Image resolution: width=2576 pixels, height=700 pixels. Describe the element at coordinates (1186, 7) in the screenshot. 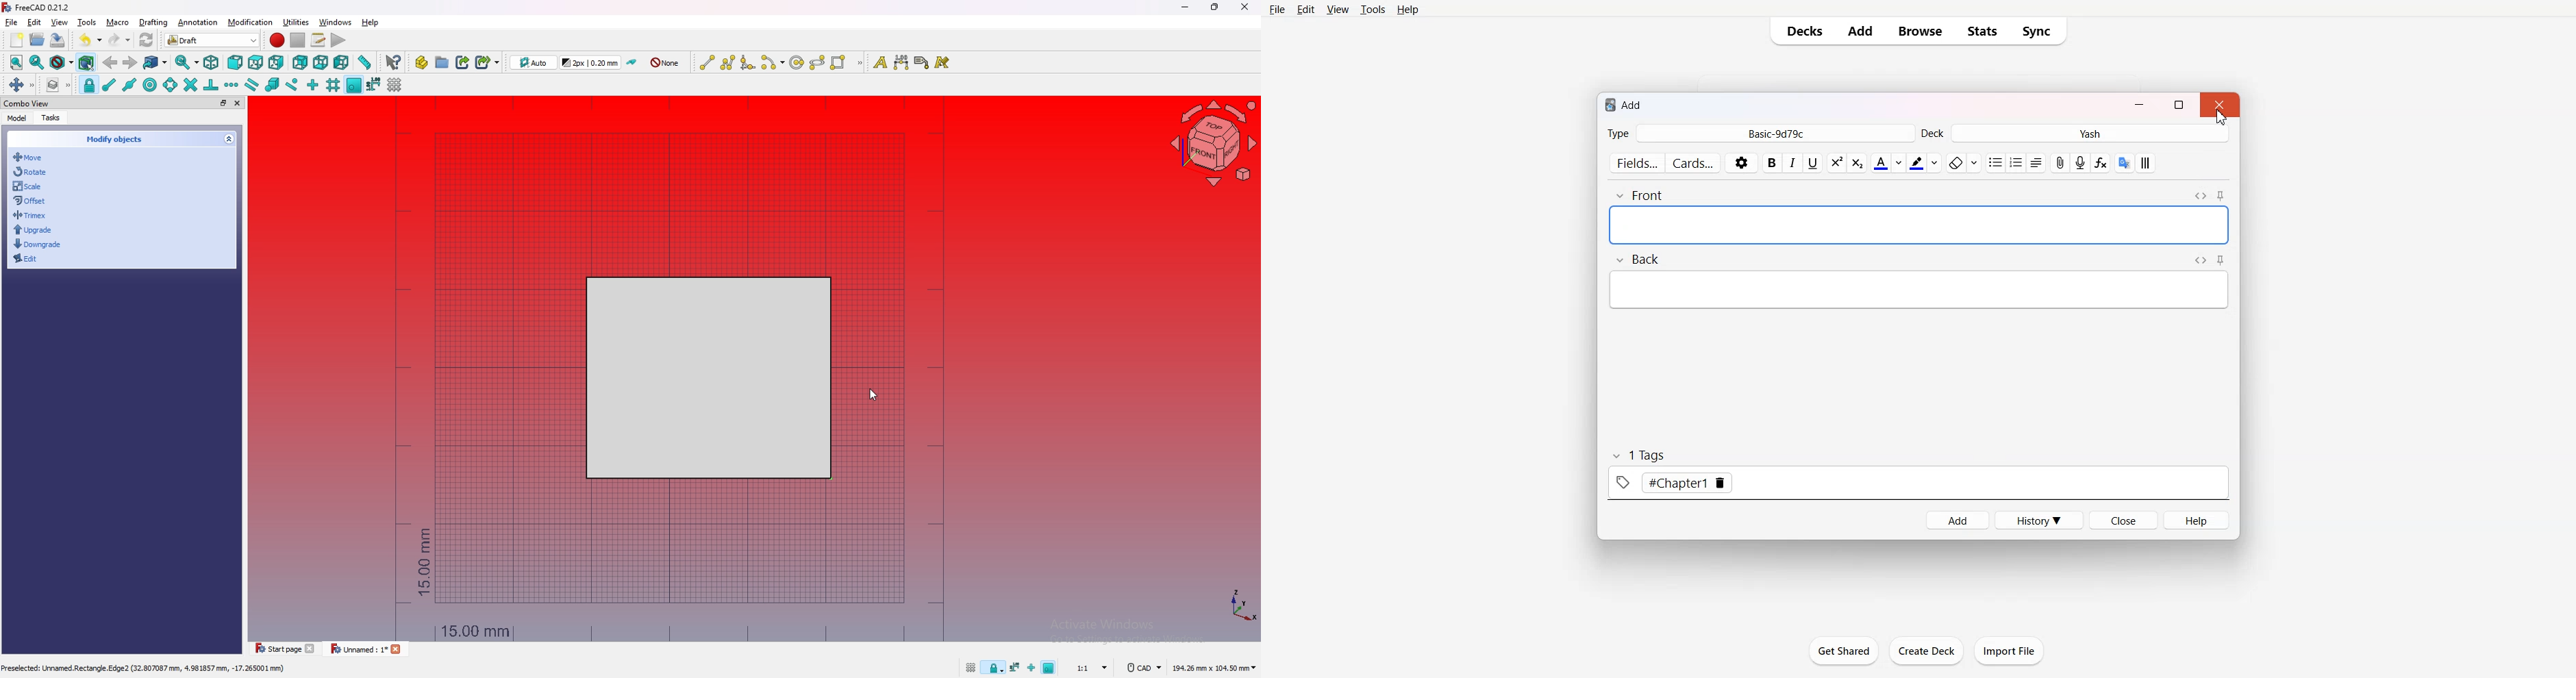

I see `minimize` at that location.